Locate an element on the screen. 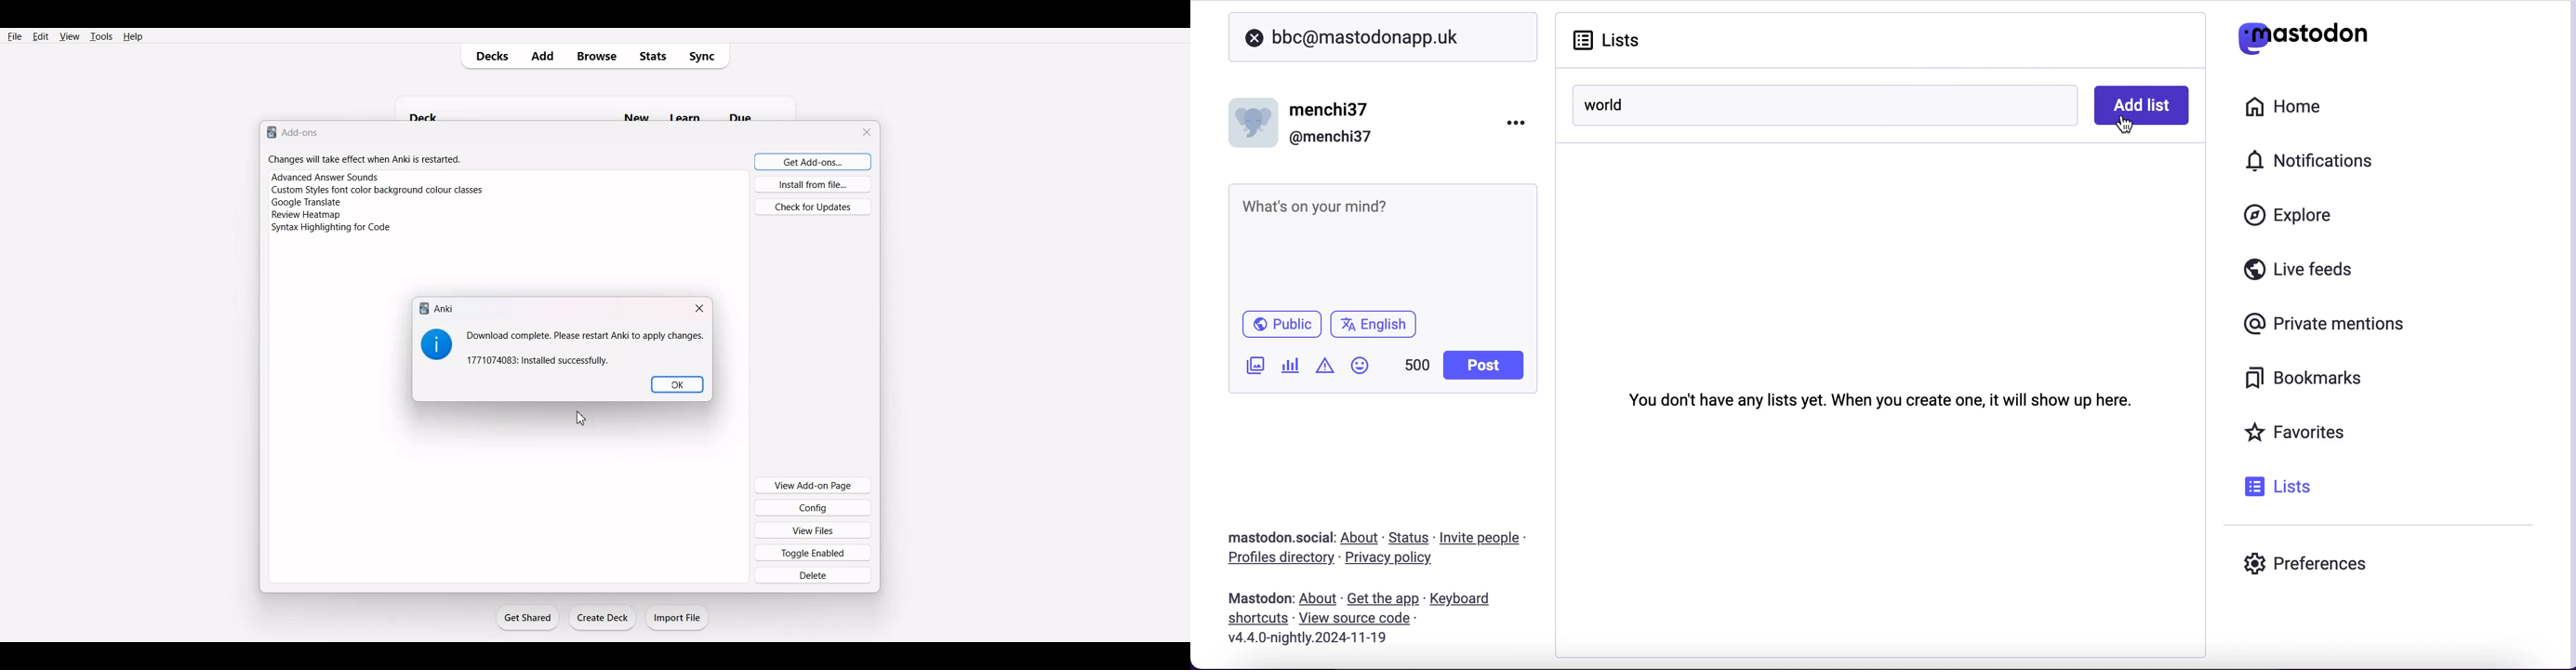 The height and width of the screenshot is (672, 2576). 2024-11-19 is located at coordinates (1316, 637).